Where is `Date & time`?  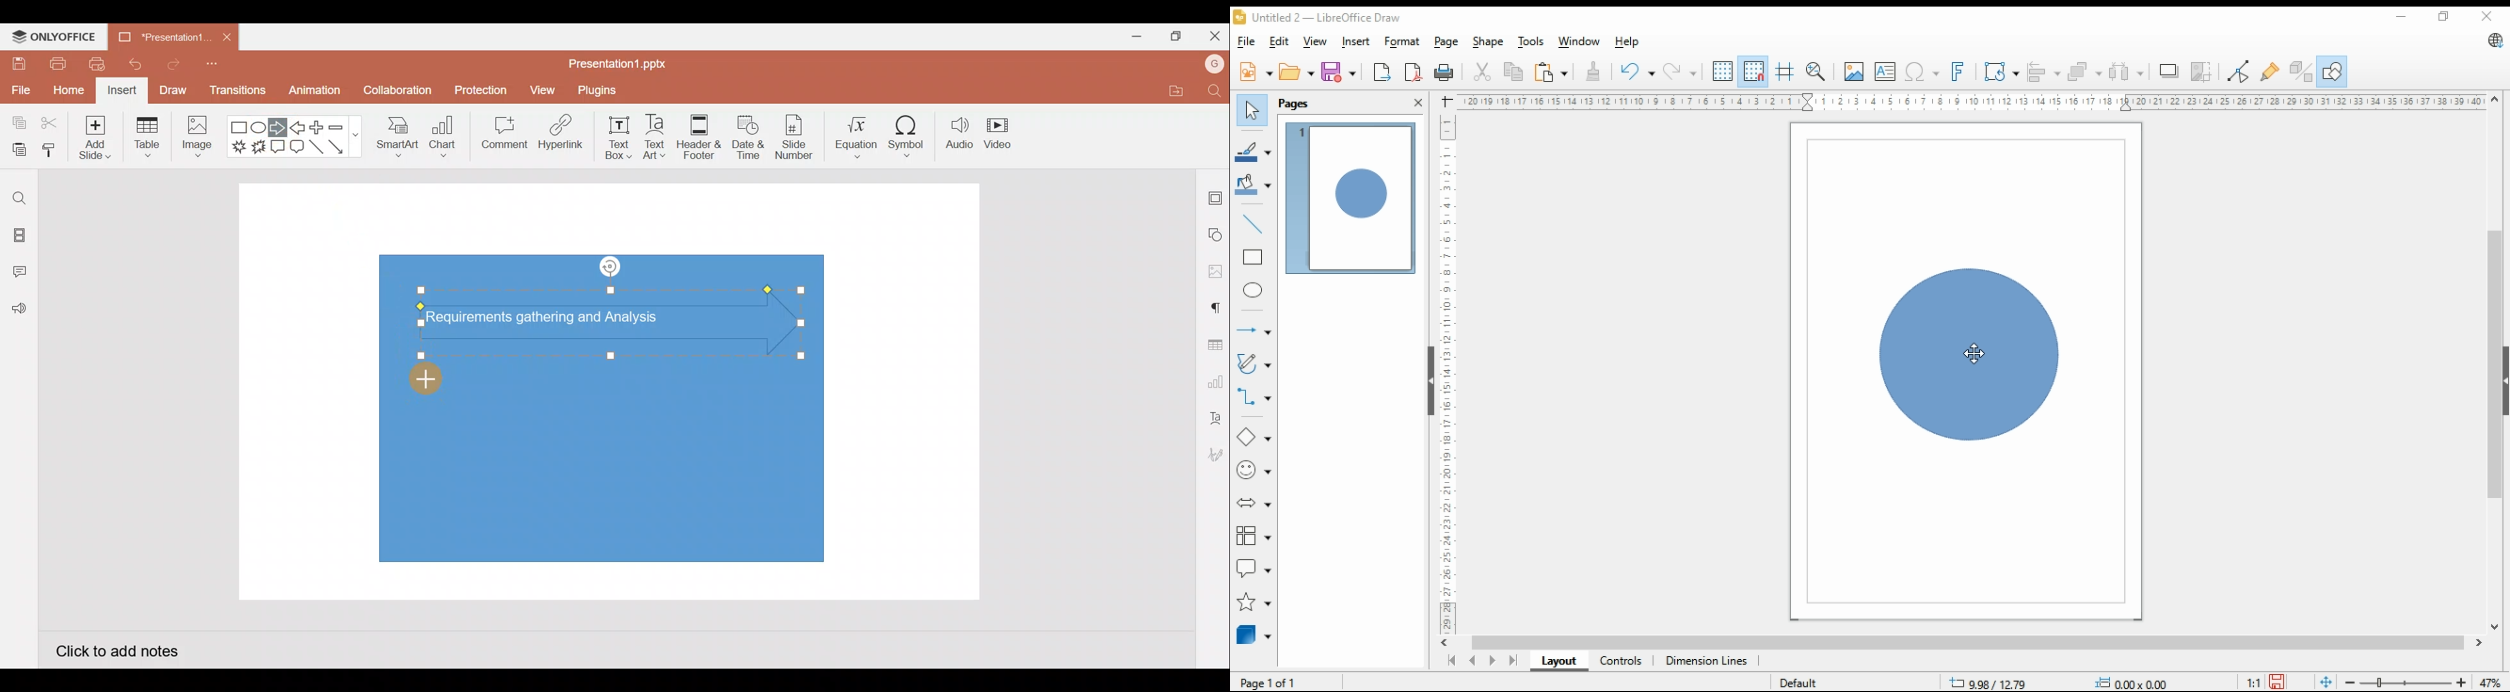 Date & time is located at coordinates (748, 137).